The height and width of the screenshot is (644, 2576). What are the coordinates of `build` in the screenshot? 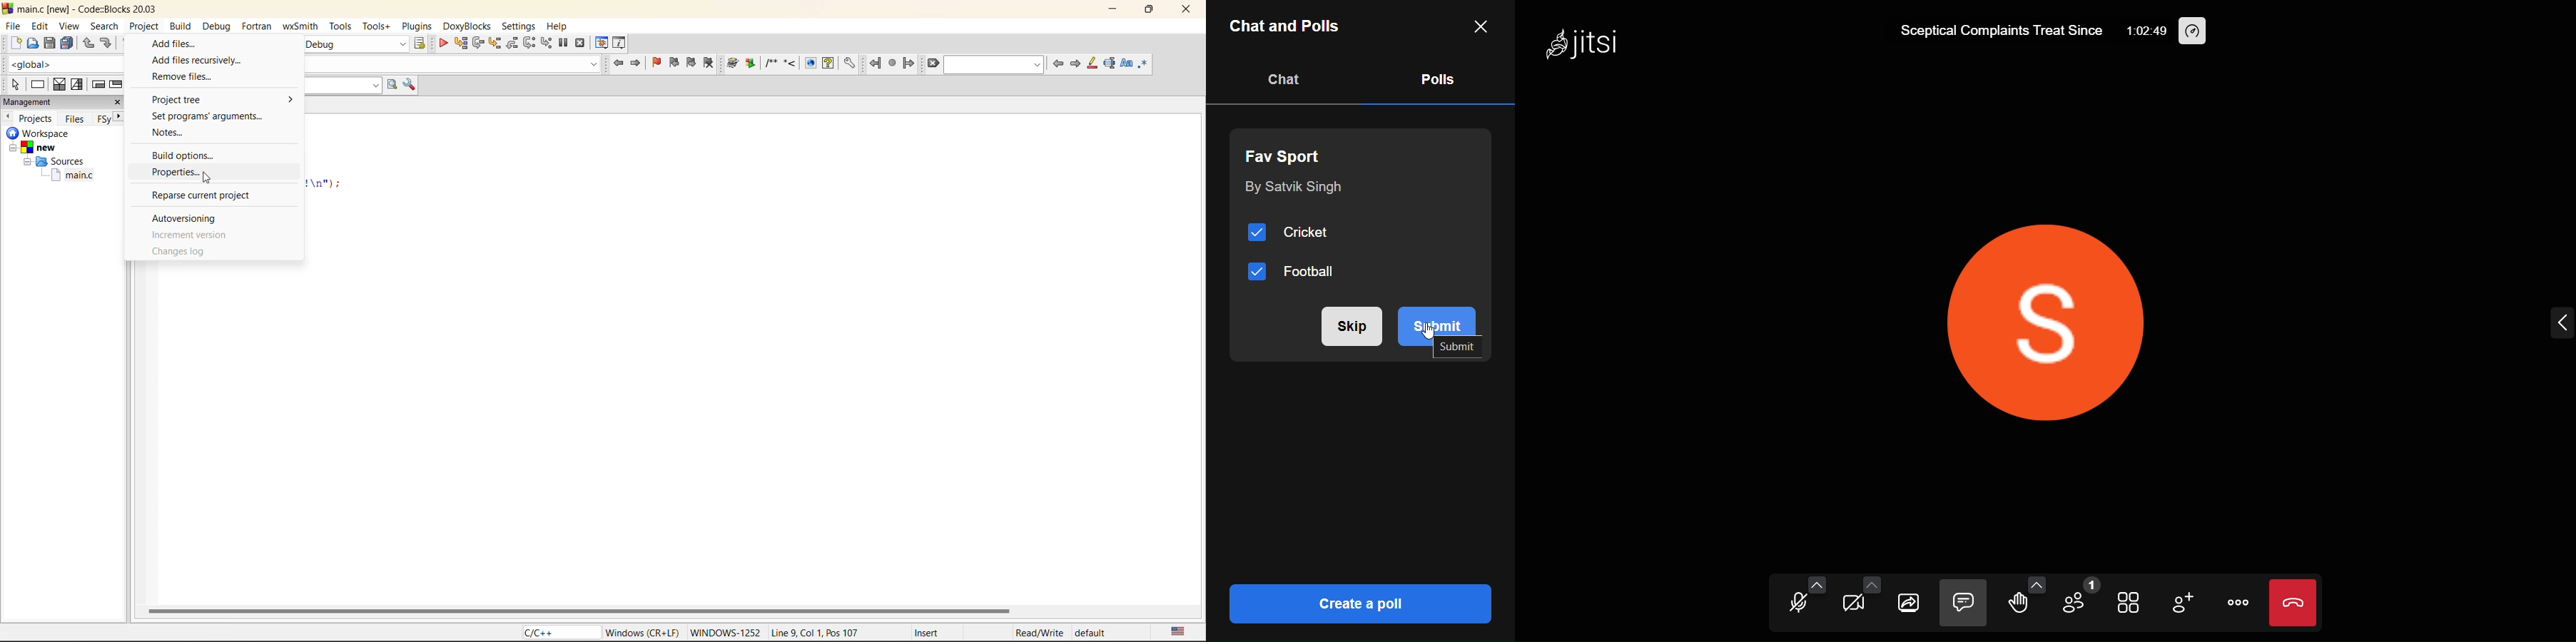 It's located at (180, 26).